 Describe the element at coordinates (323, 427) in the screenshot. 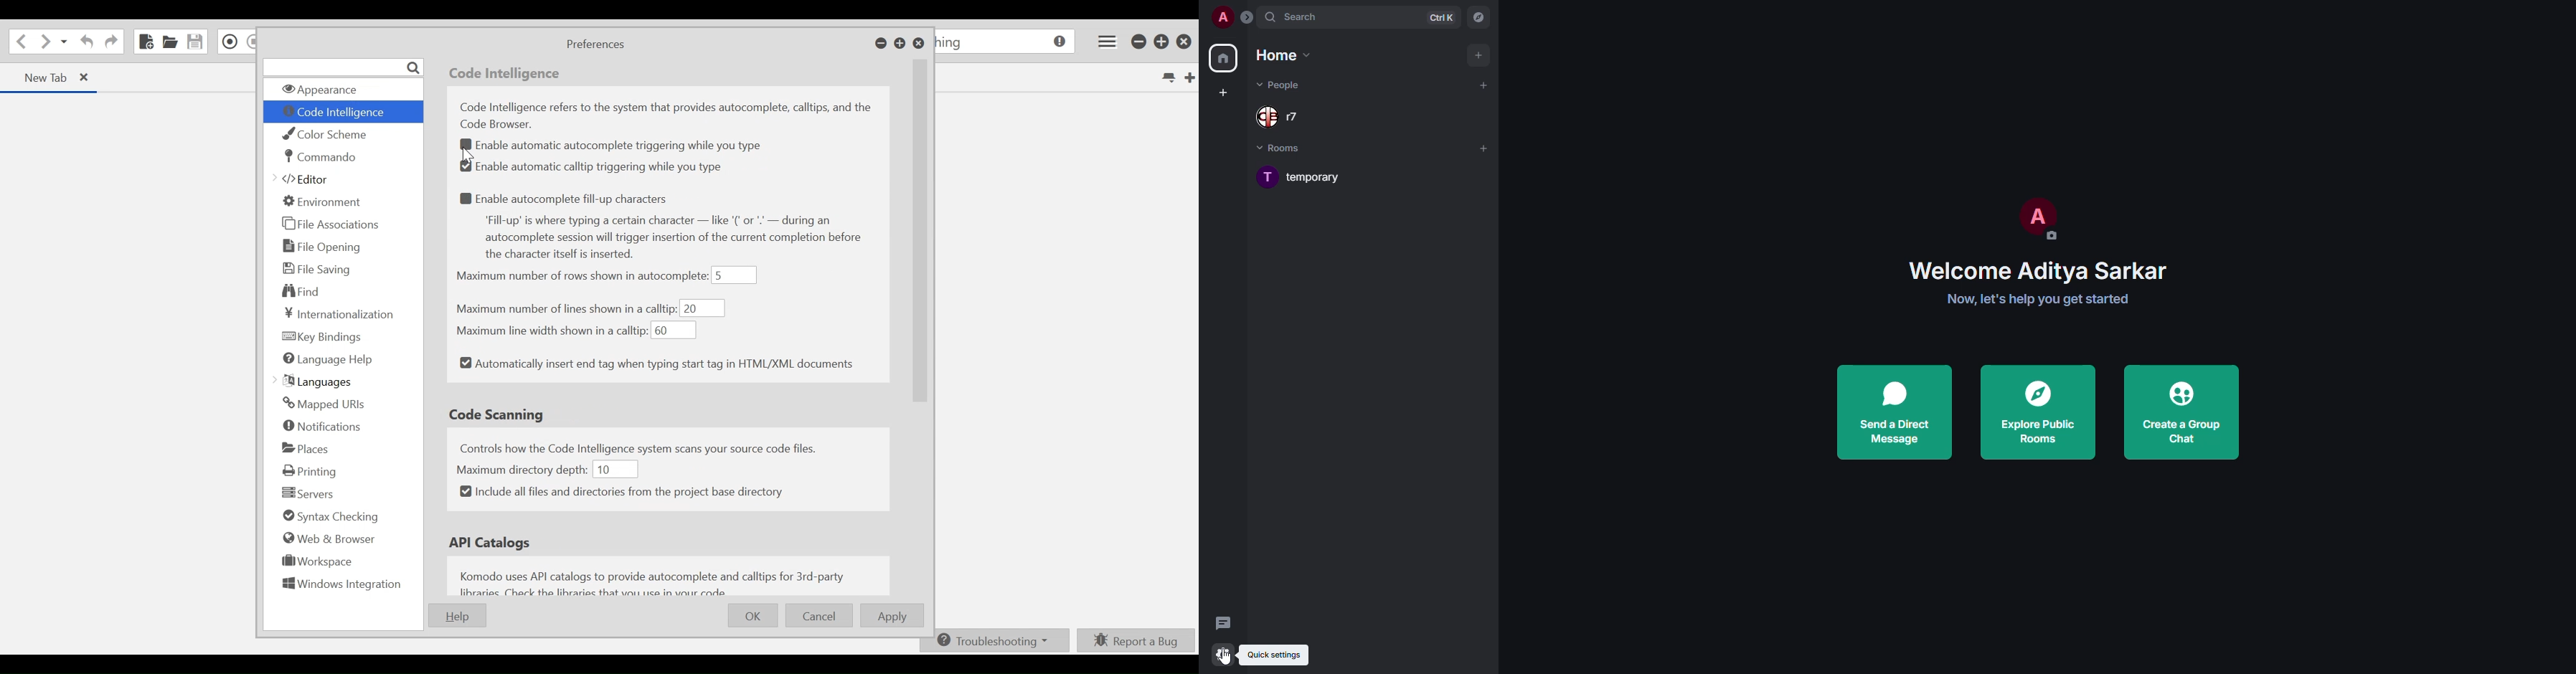

I see `Notifications` at that location.